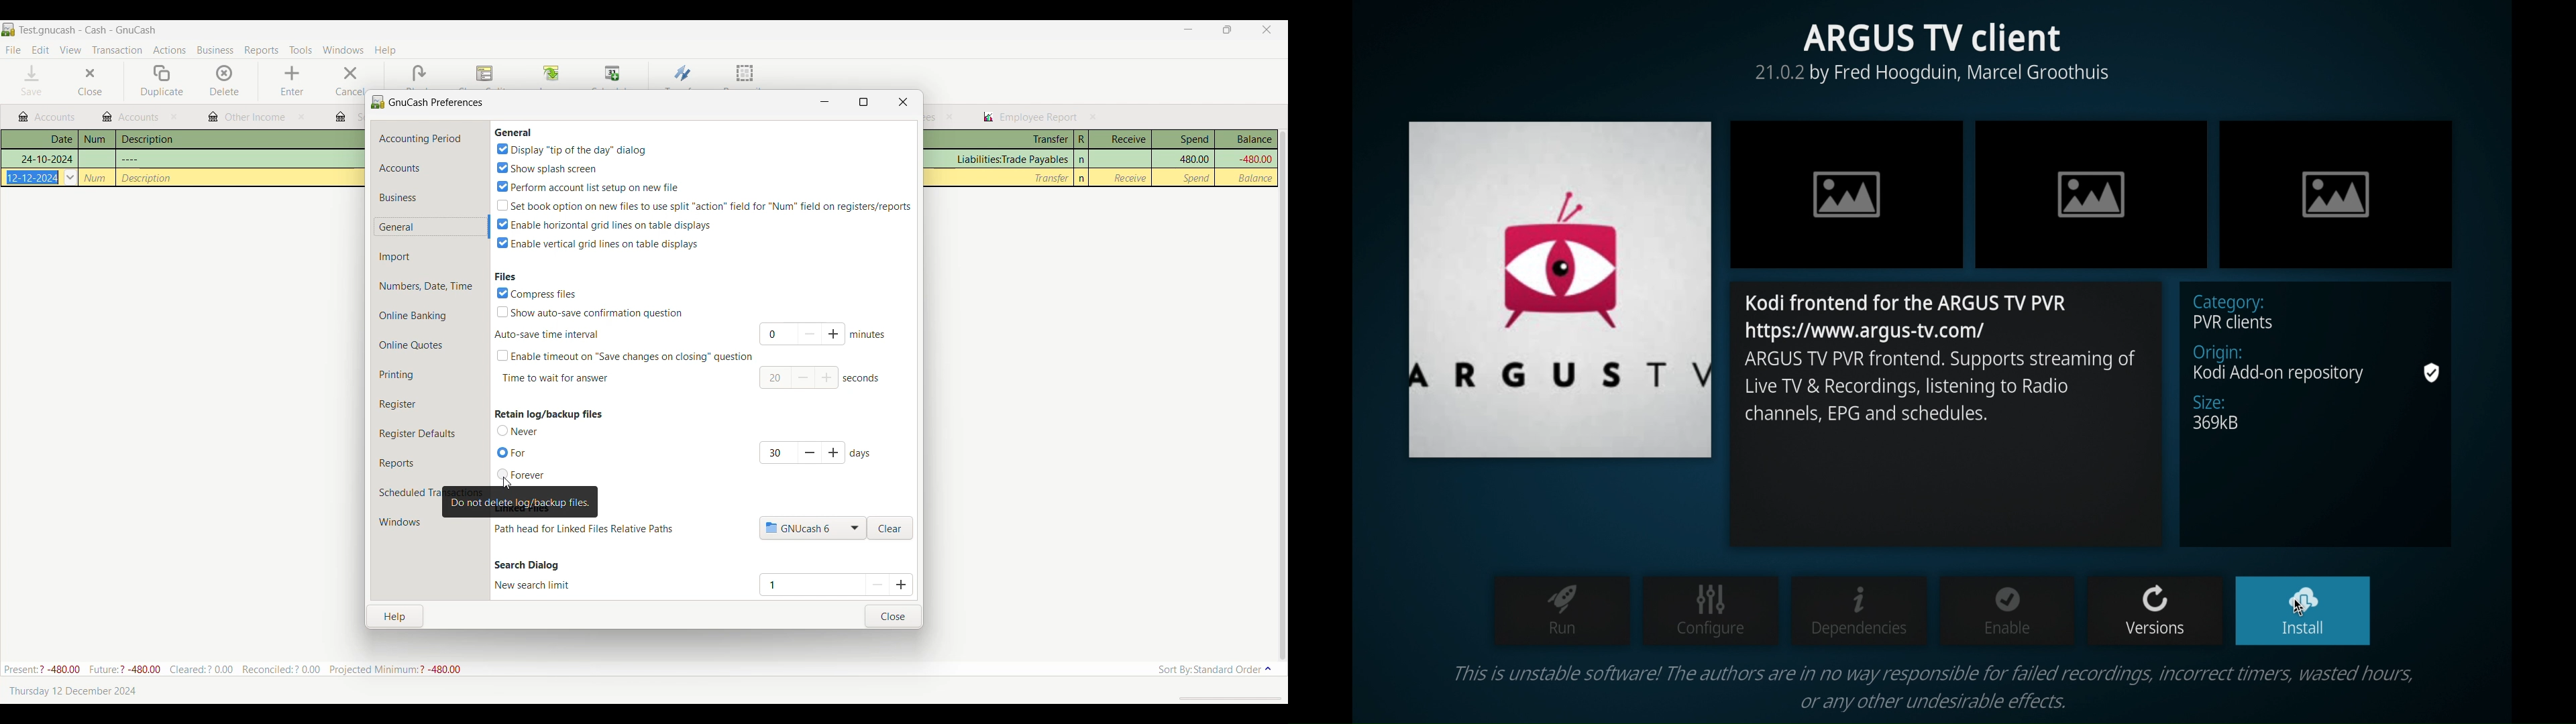 The image size is (2576, 728). What do you see at coordinates (348, 80) in the screenshot?
I see `Cancel` at bounding box center [348, 80].